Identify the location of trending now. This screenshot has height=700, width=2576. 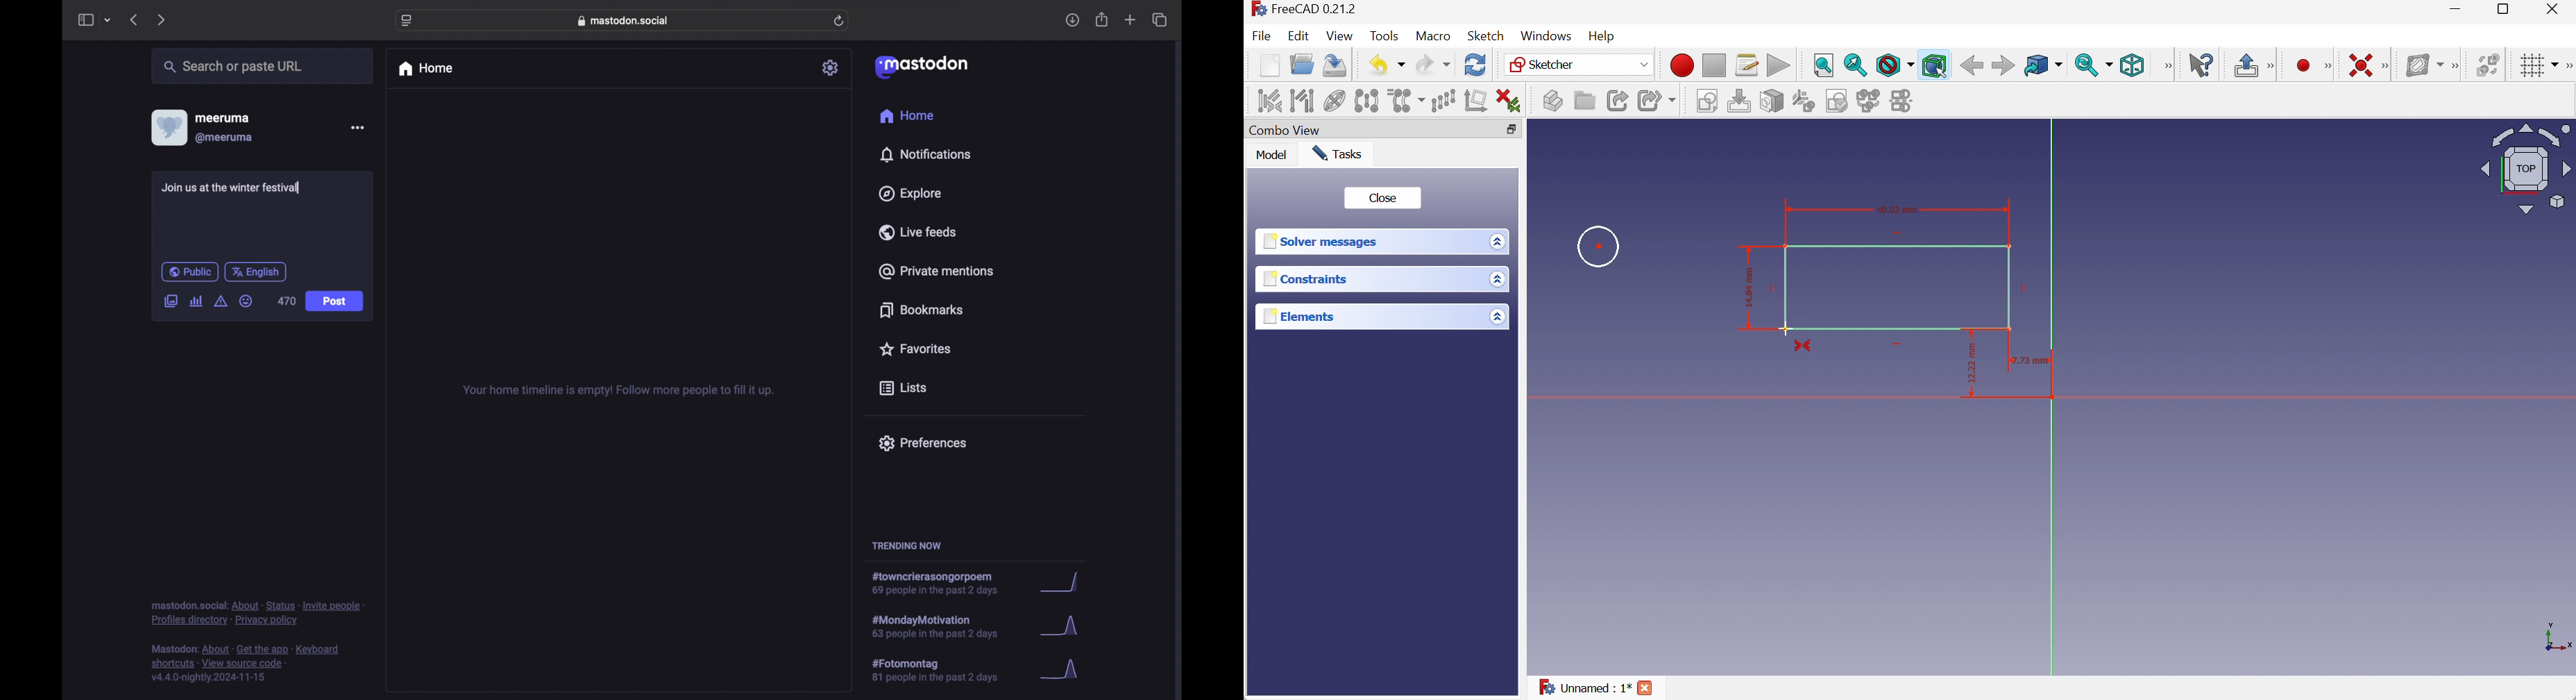
(906, 546).